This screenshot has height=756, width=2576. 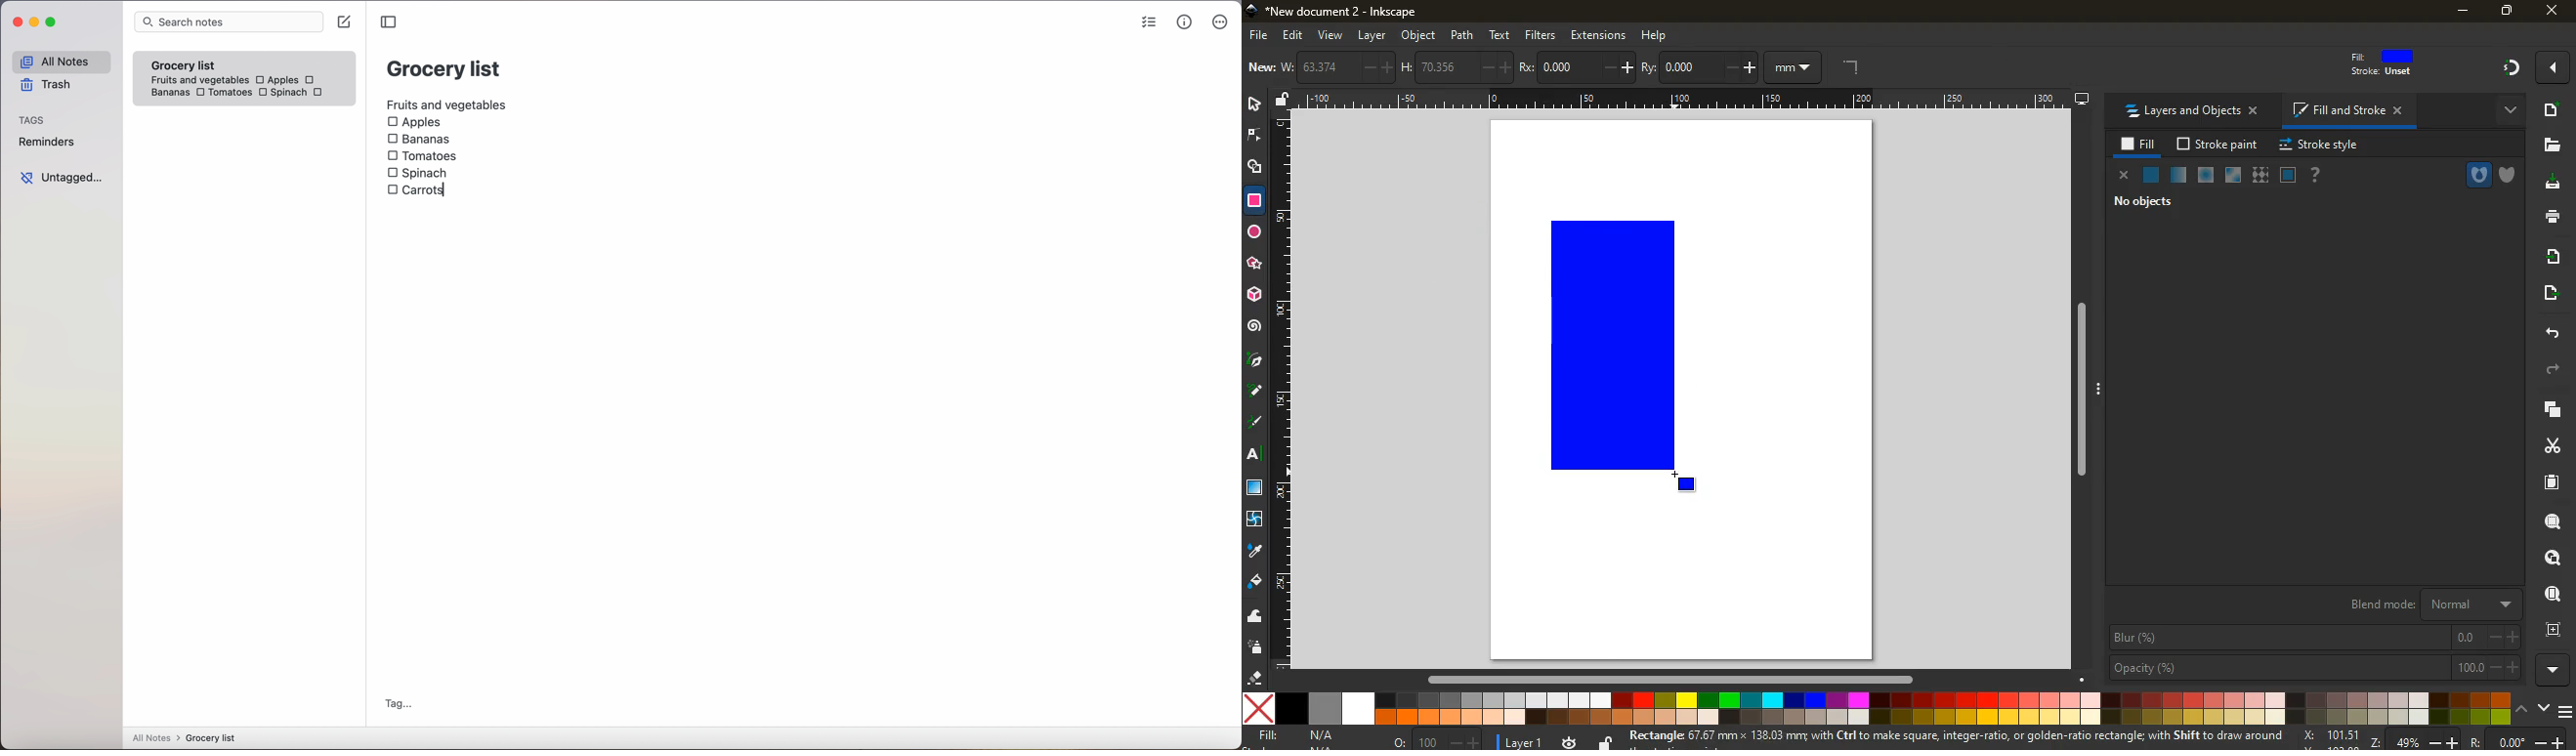 I want to click on layers, so click(x=2553, y=410).